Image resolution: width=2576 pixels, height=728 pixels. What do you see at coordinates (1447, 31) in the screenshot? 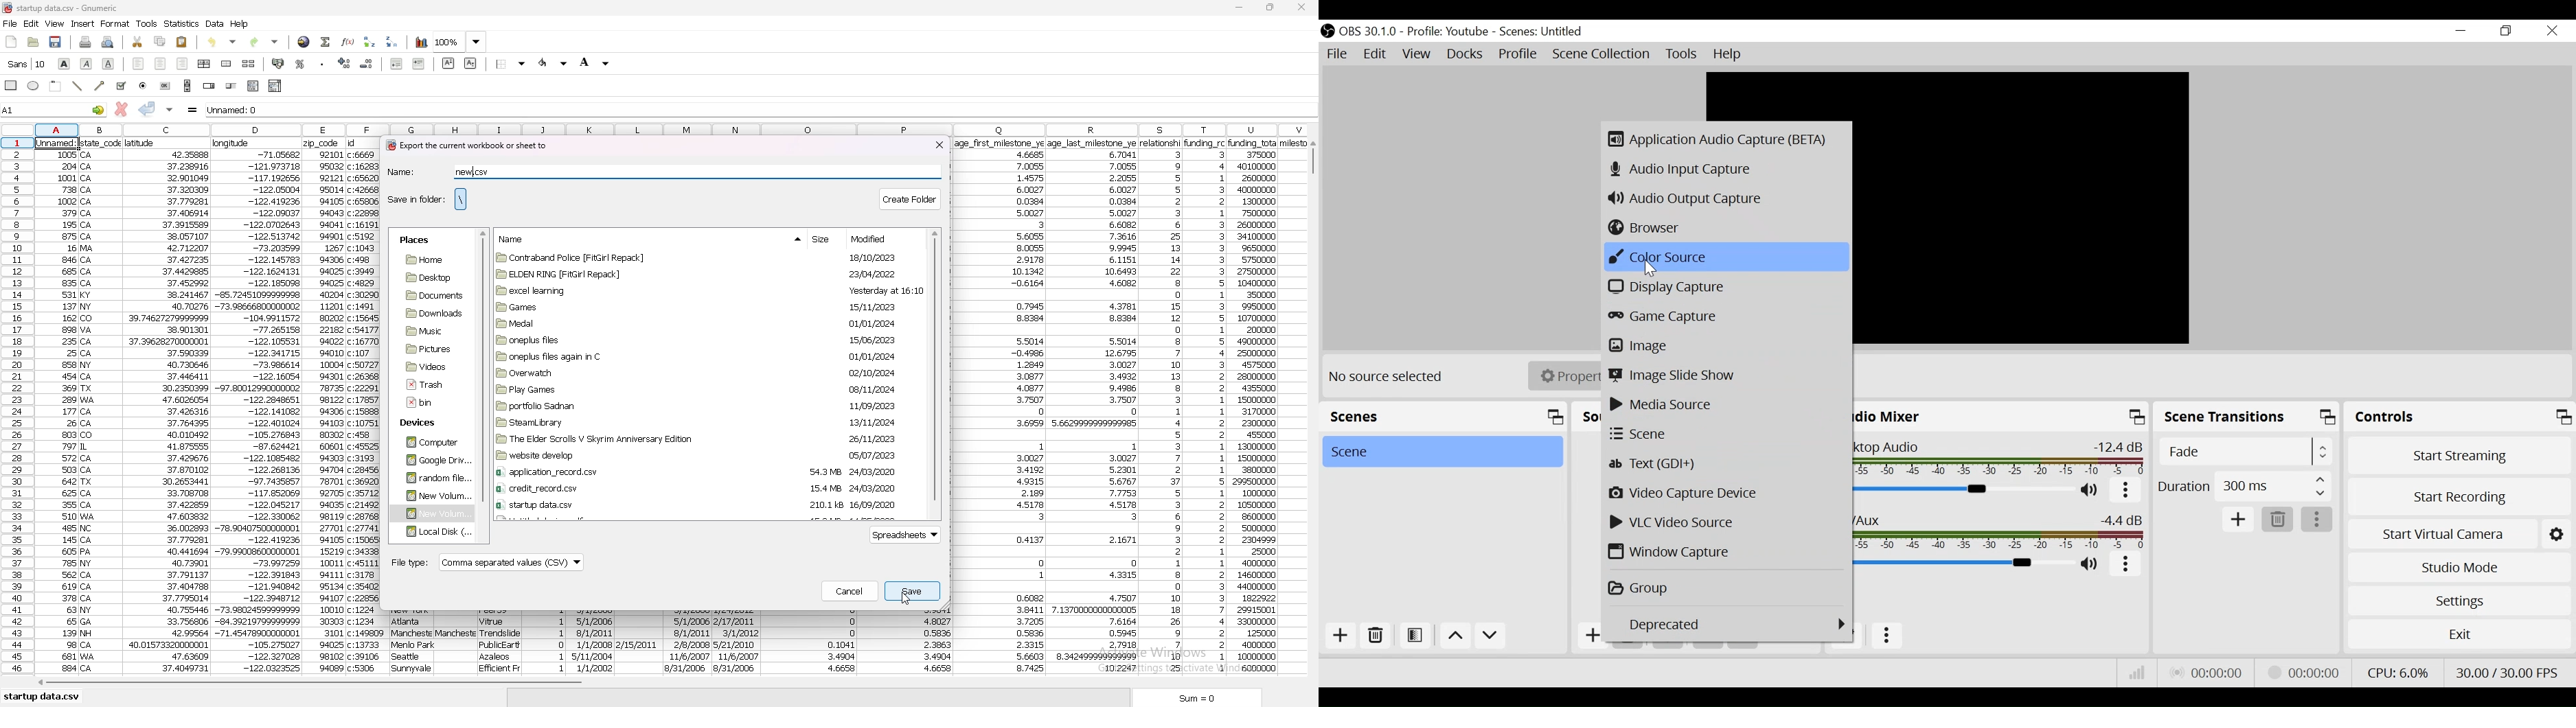
I see `Profile` at bounding box center [1447, 31].